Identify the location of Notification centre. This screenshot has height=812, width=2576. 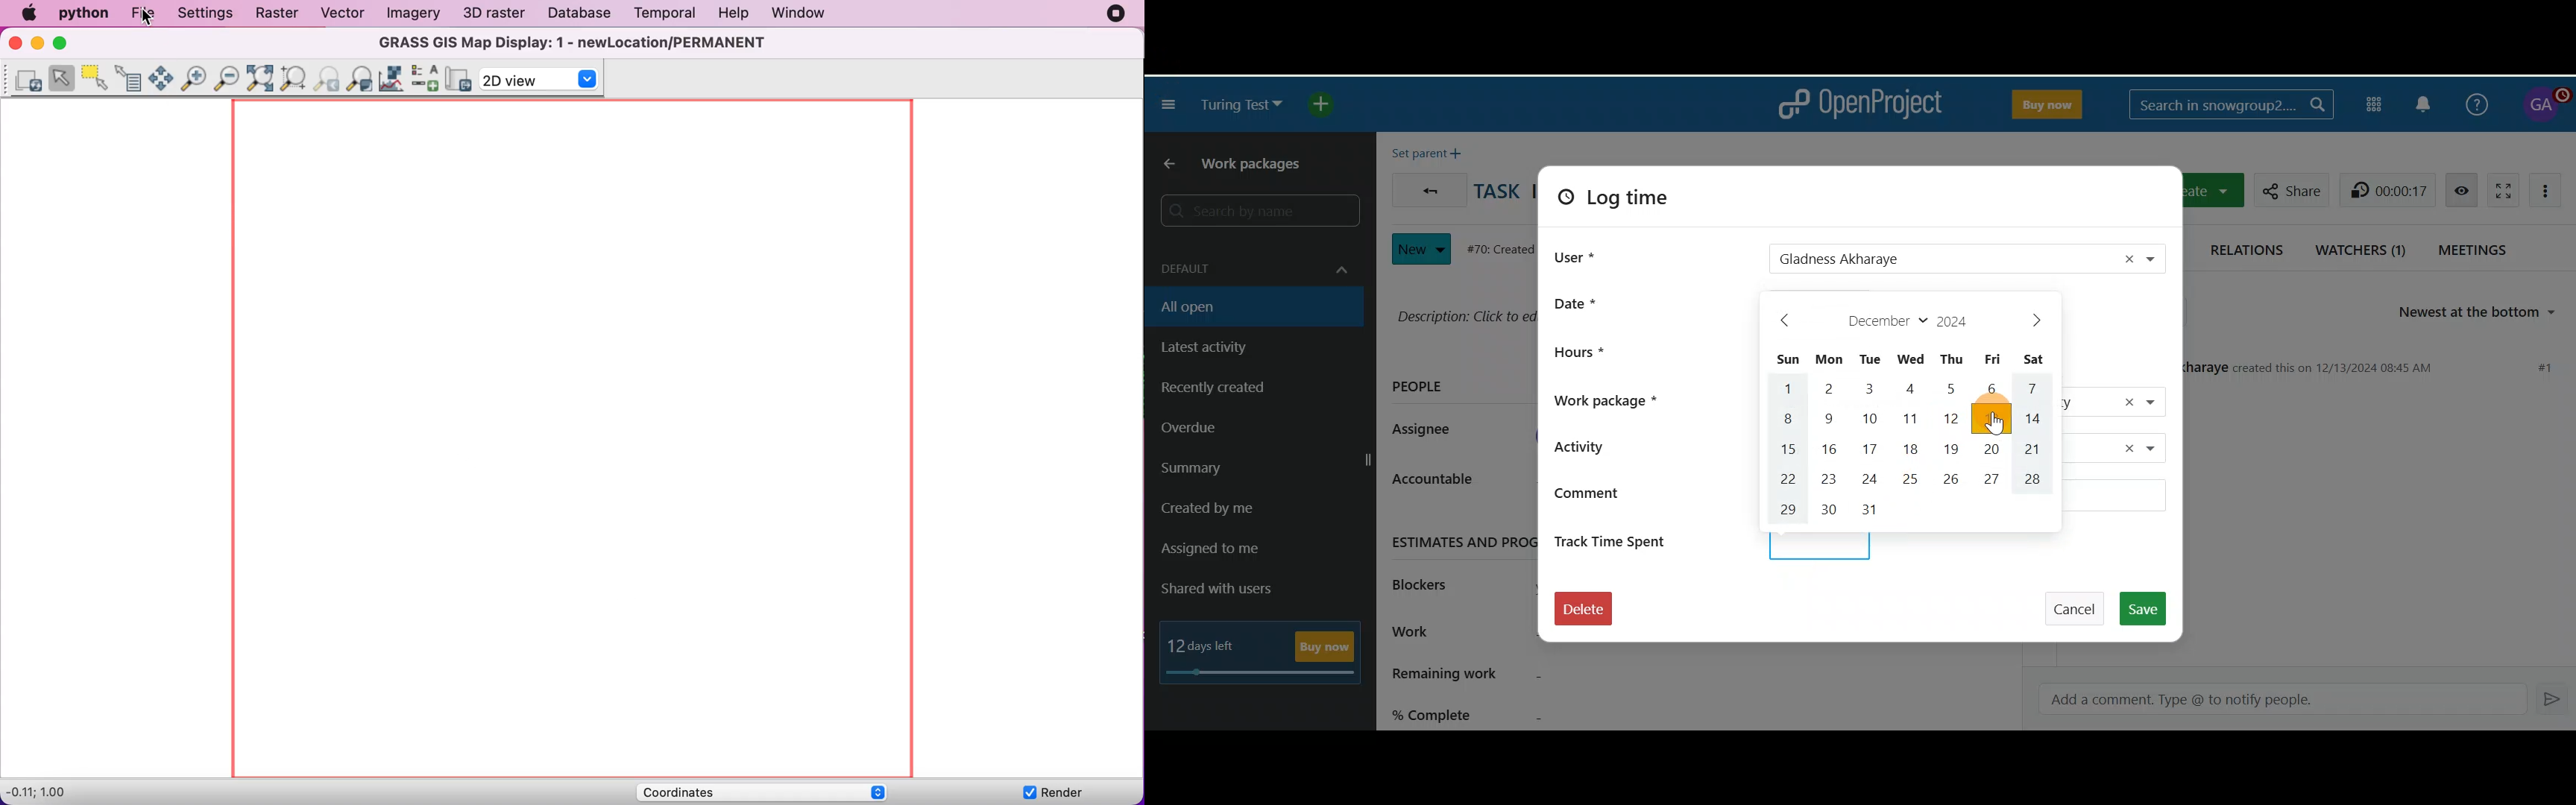
(2425, 103).